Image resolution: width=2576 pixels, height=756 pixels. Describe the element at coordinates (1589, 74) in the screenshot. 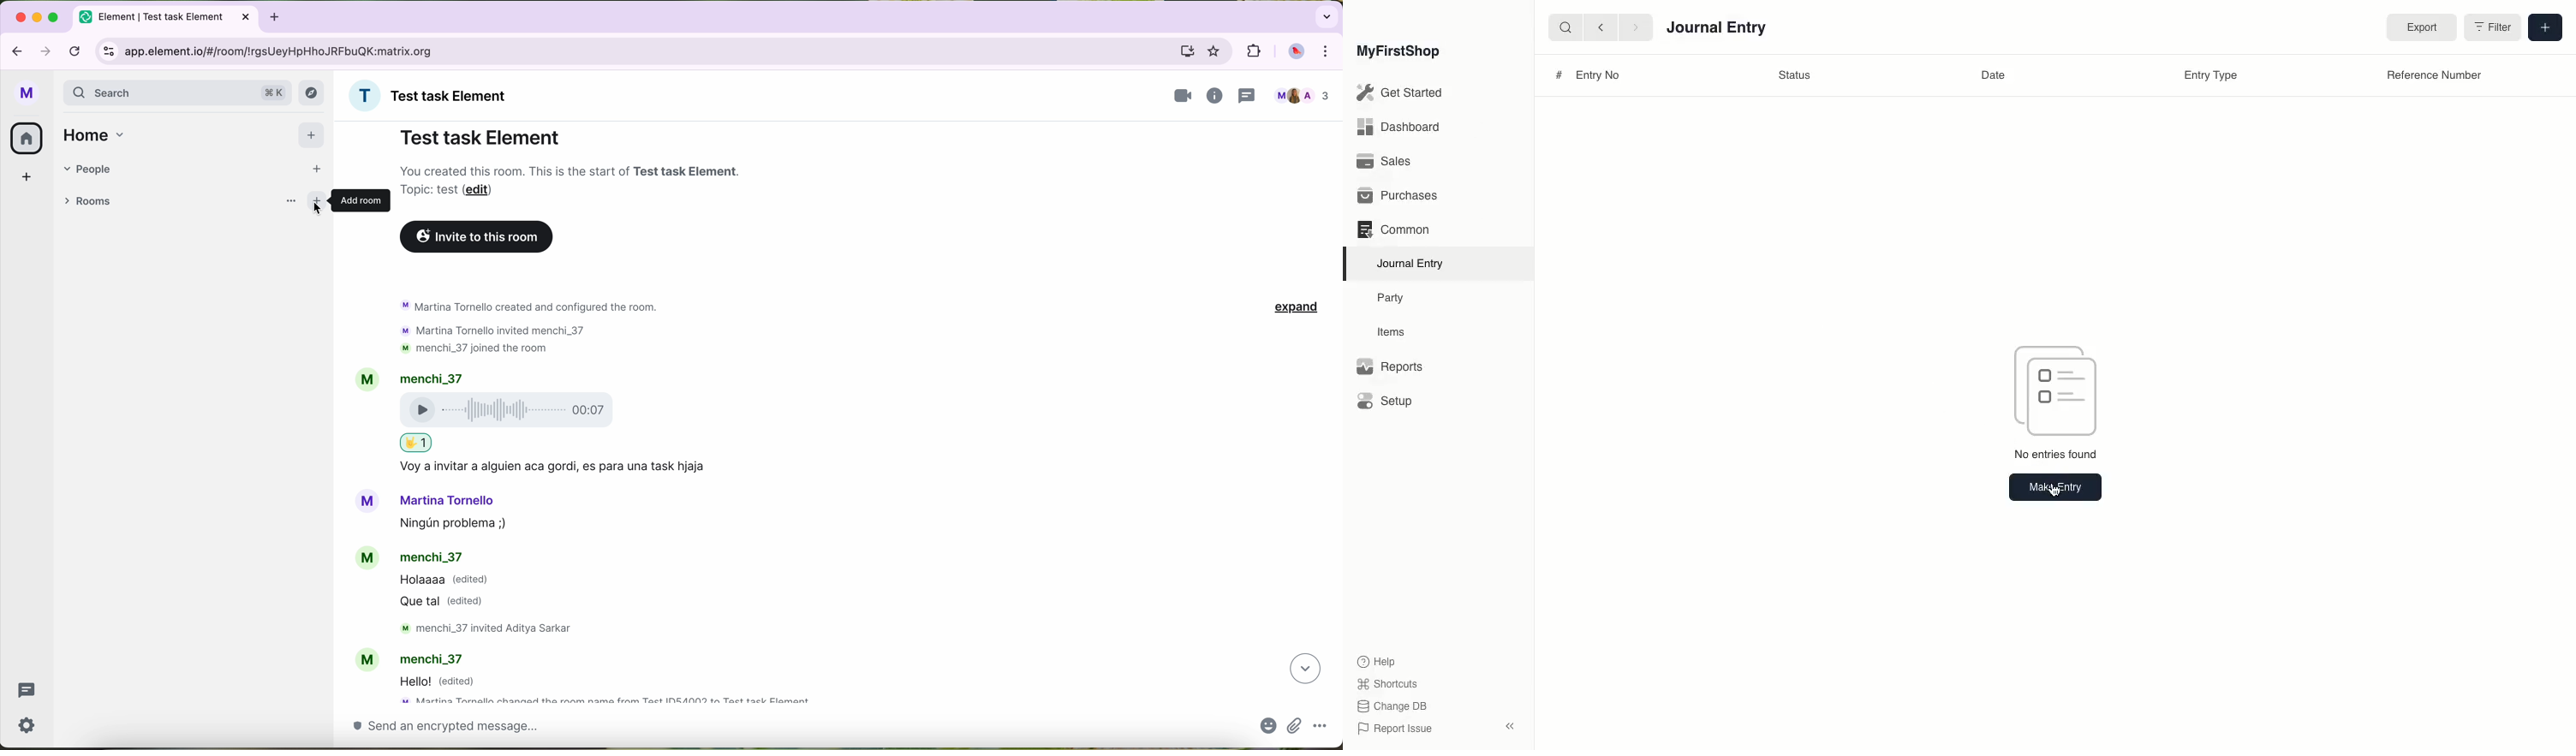

I see `Entry No` at that location.